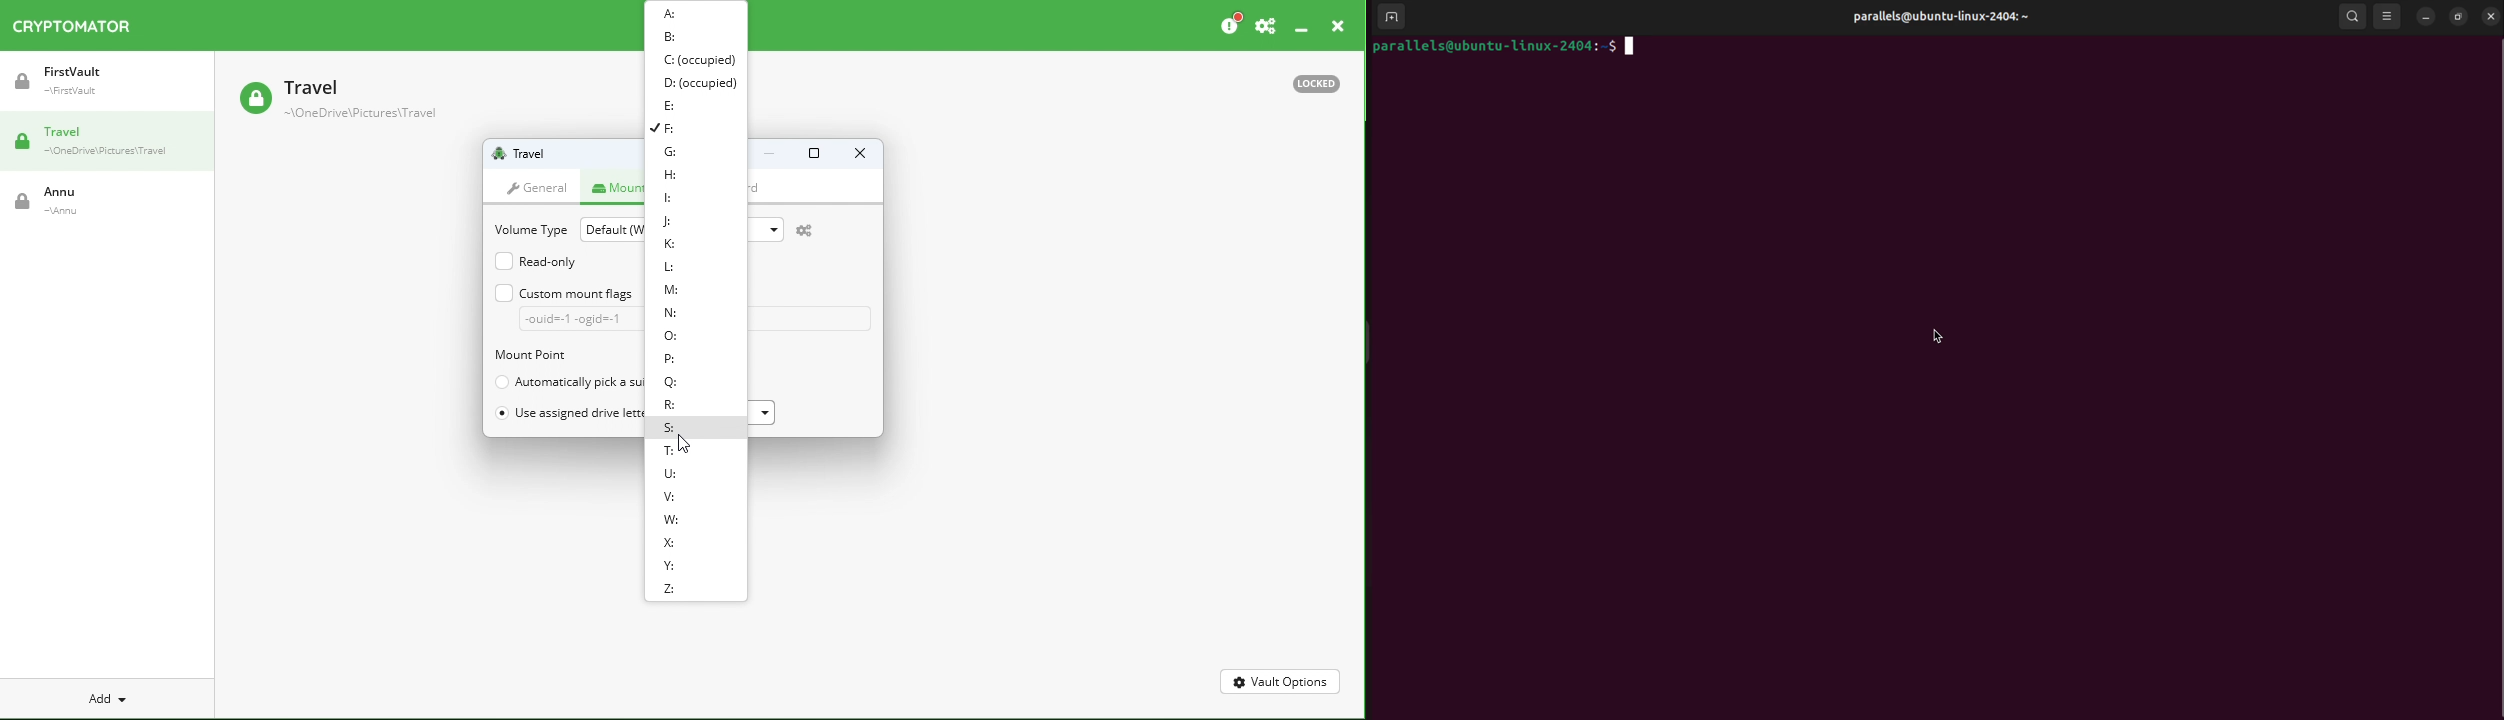  Describe the element at coordinates (1300, 24) in the screenshot. I see `Minimize` at that location.